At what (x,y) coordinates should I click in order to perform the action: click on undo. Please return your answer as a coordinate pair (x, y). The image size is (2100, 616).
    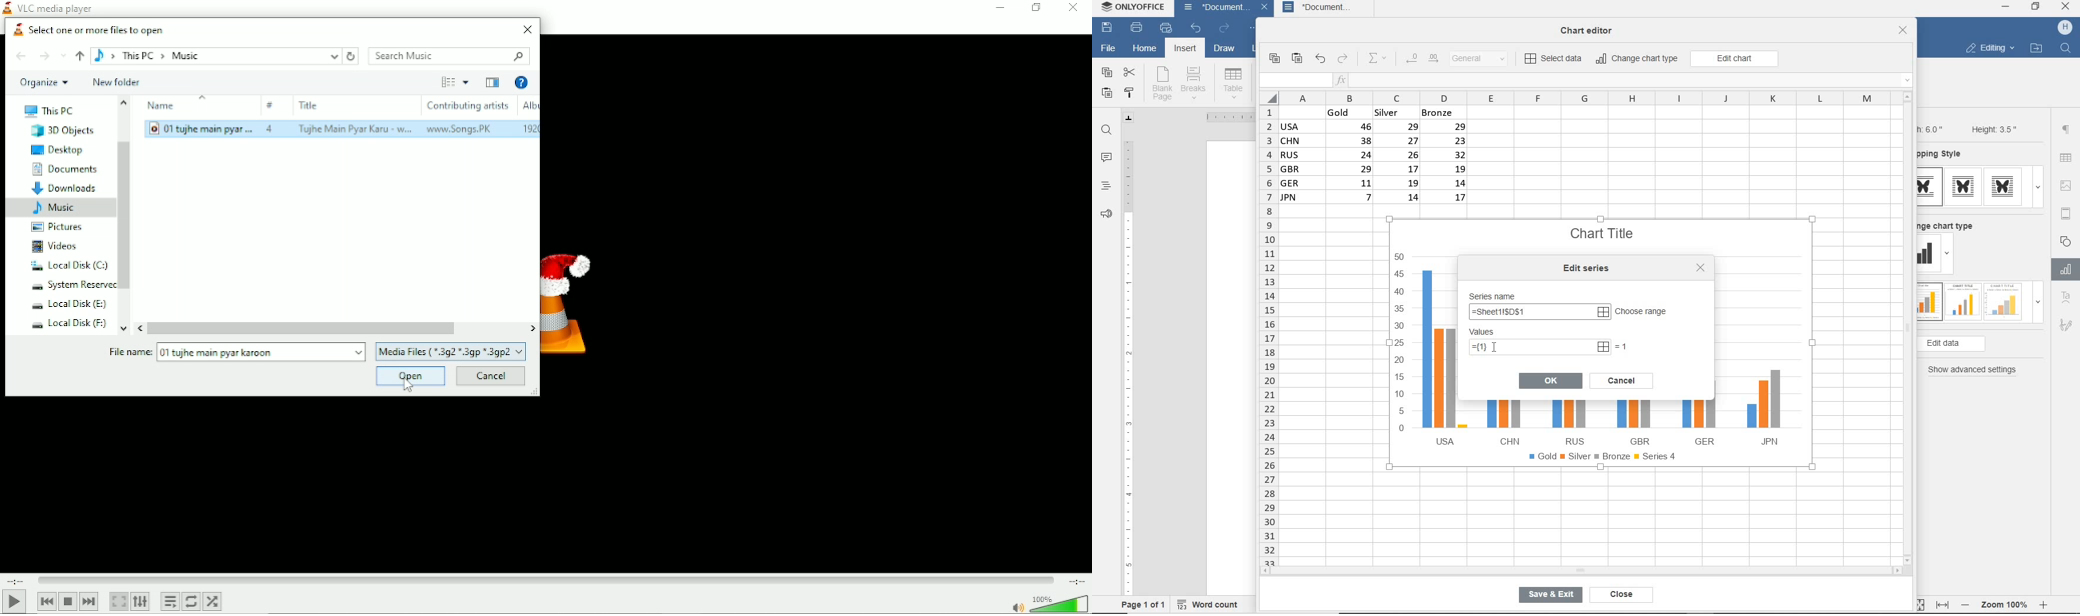
    Looking at the image, I should click on (1320, 59).